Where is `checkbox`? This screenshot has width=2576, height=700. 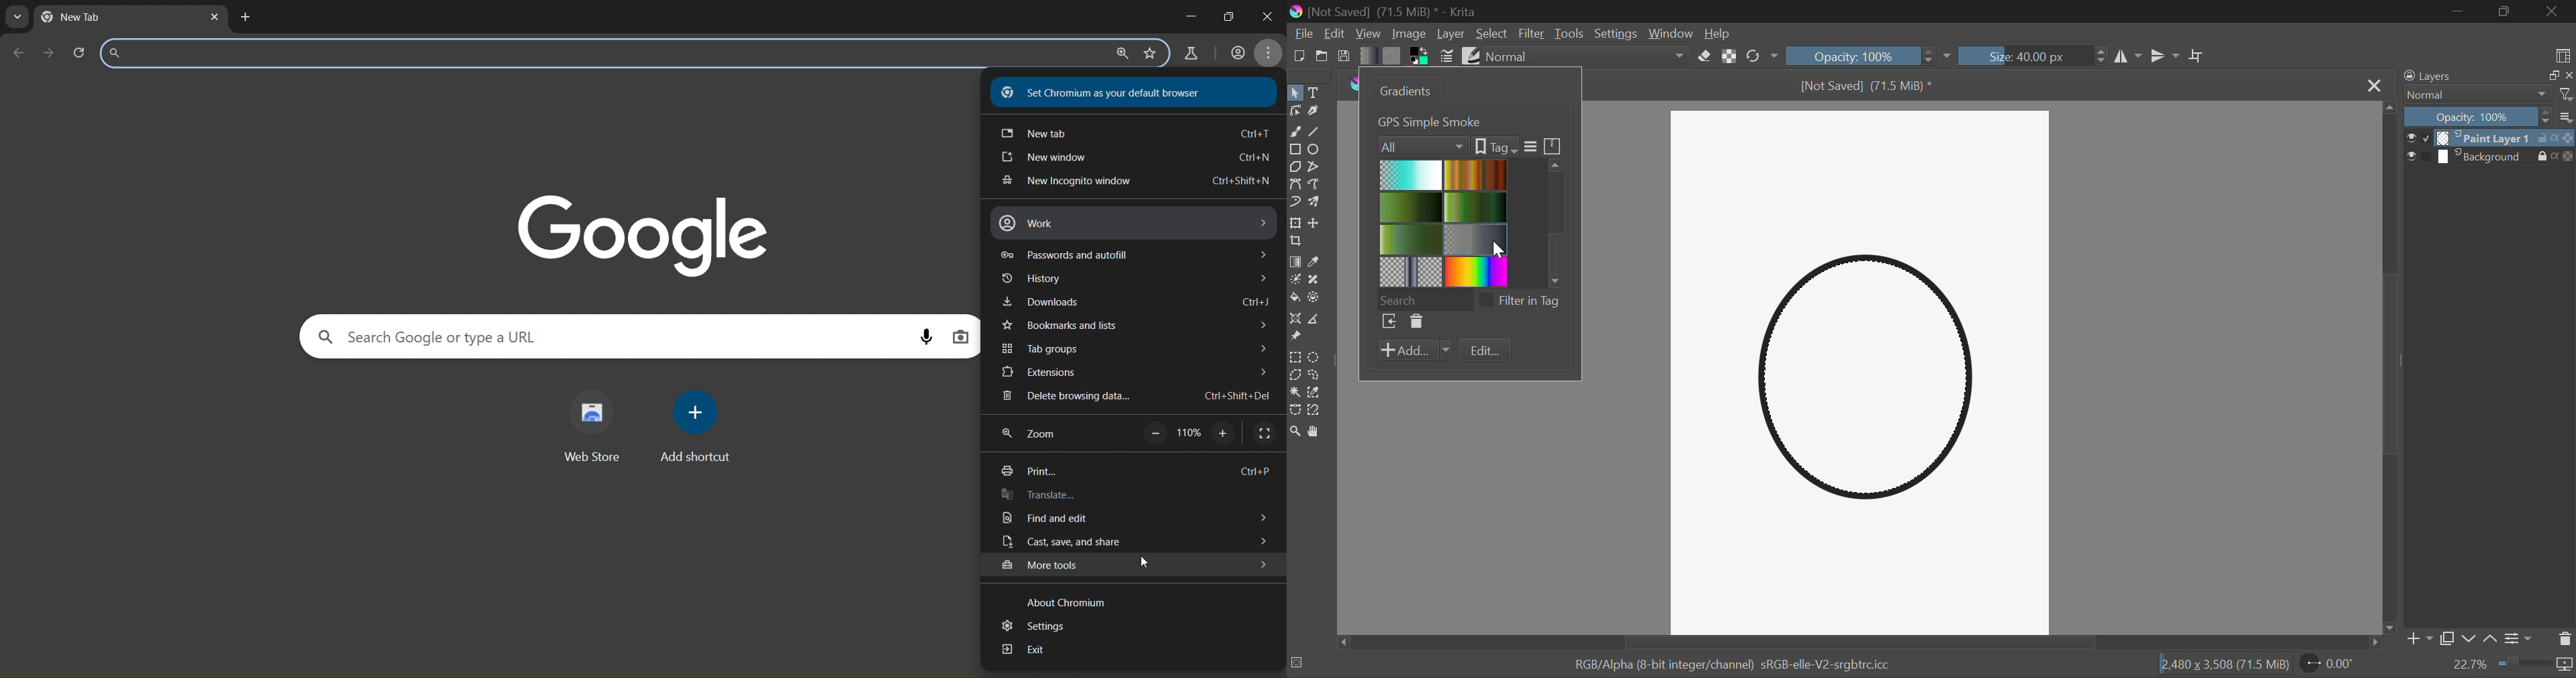
checkbox is located at coordinates (2418, 138).